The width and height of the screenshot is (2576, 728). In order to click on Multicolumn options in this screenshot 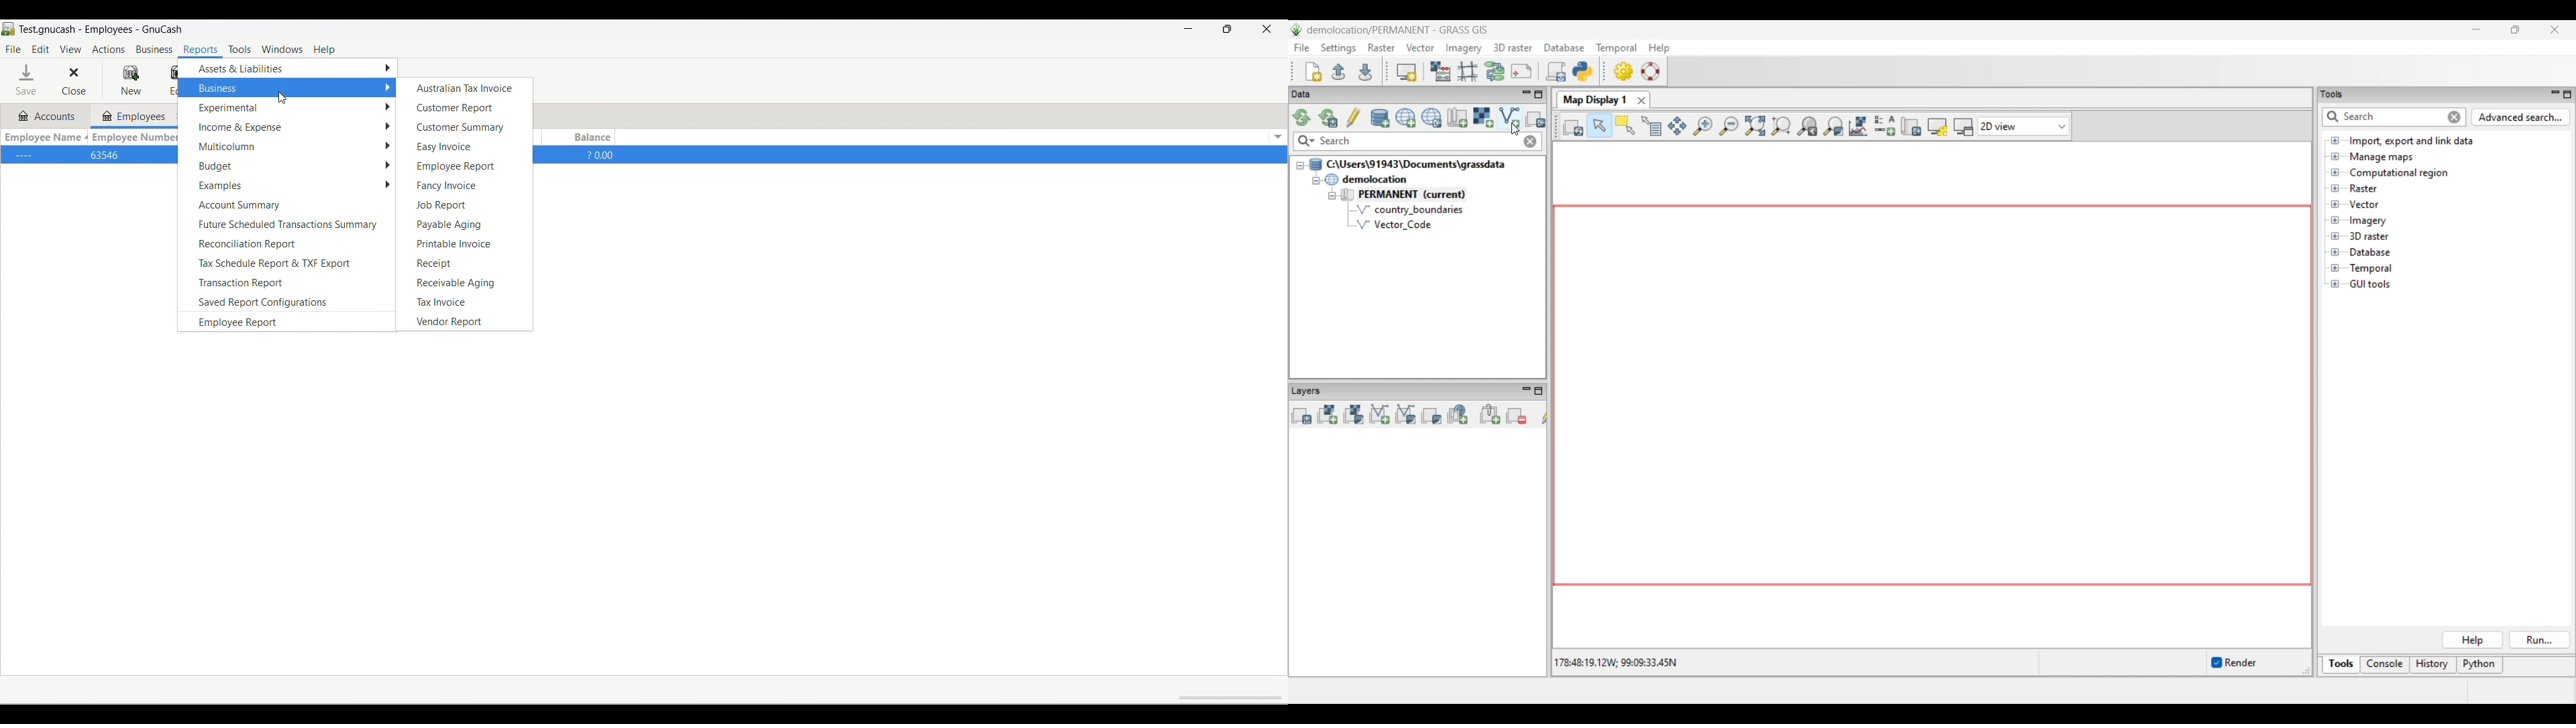, I will do `click(287, 145)`.